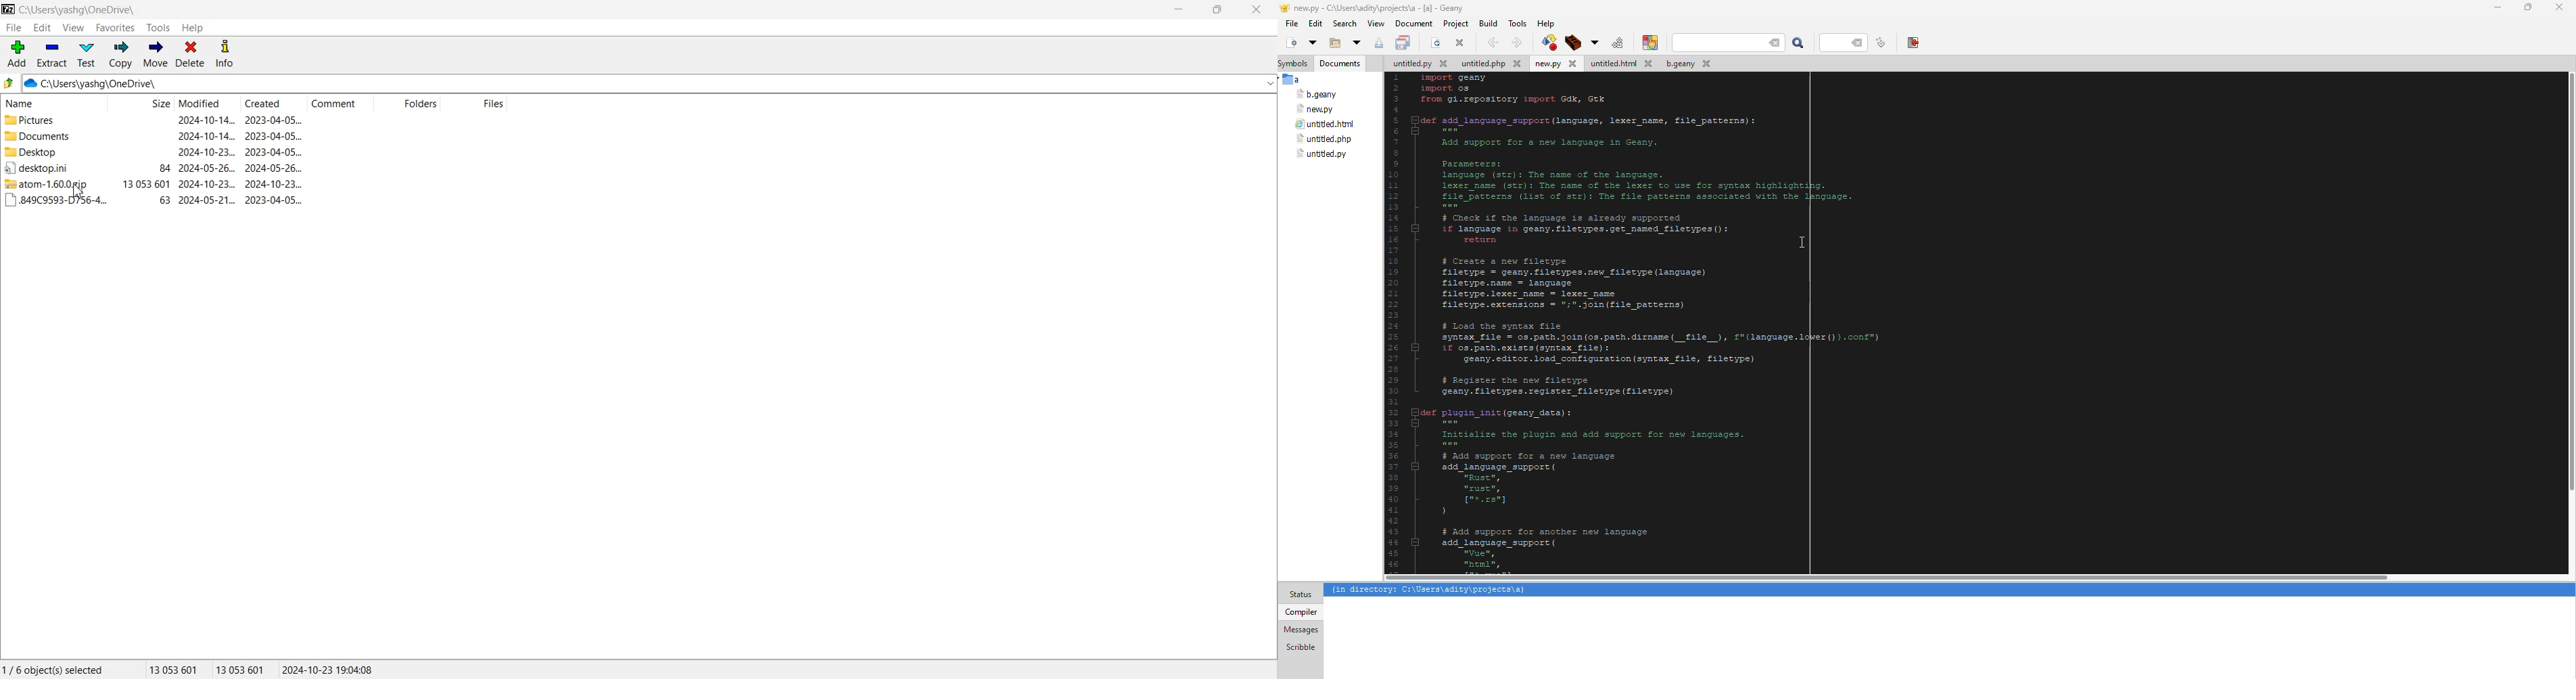 The width and height of the screenshot is (2576, 700). What do you see at coordinates (1461, 43) in the screenshot?
I see `close` at bounding box center [1461, 43].